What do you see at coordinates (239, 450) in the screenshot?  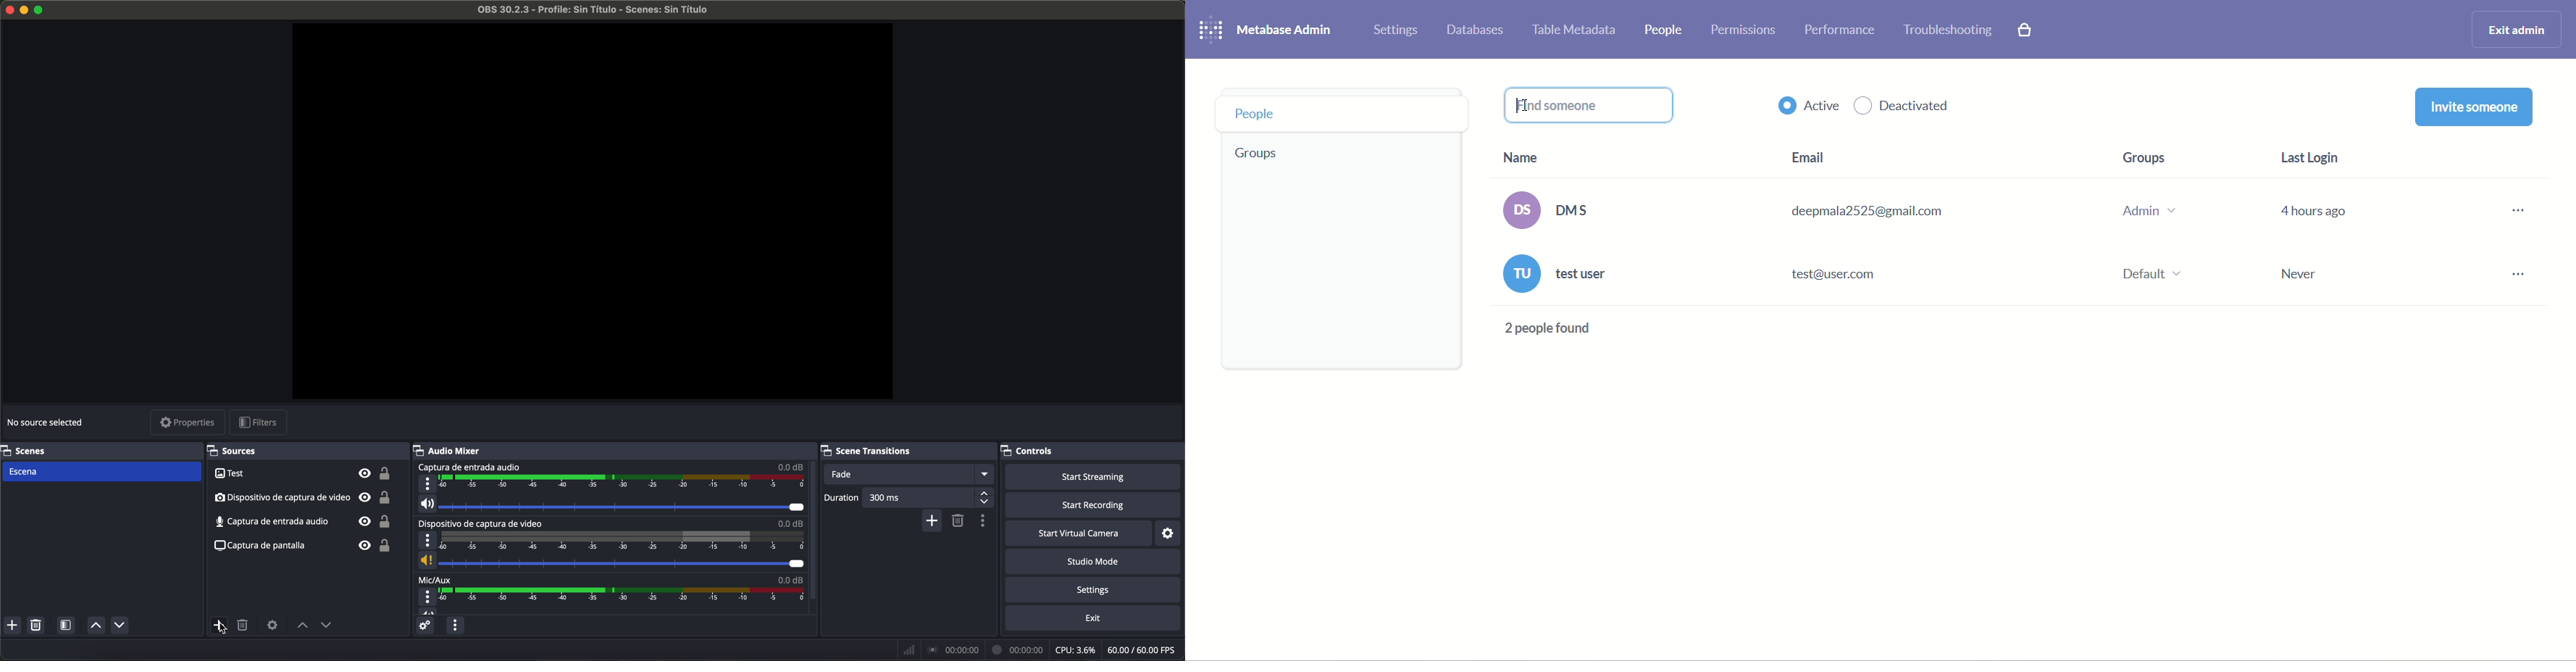 I see `sources` at bounding box center [239, 450].